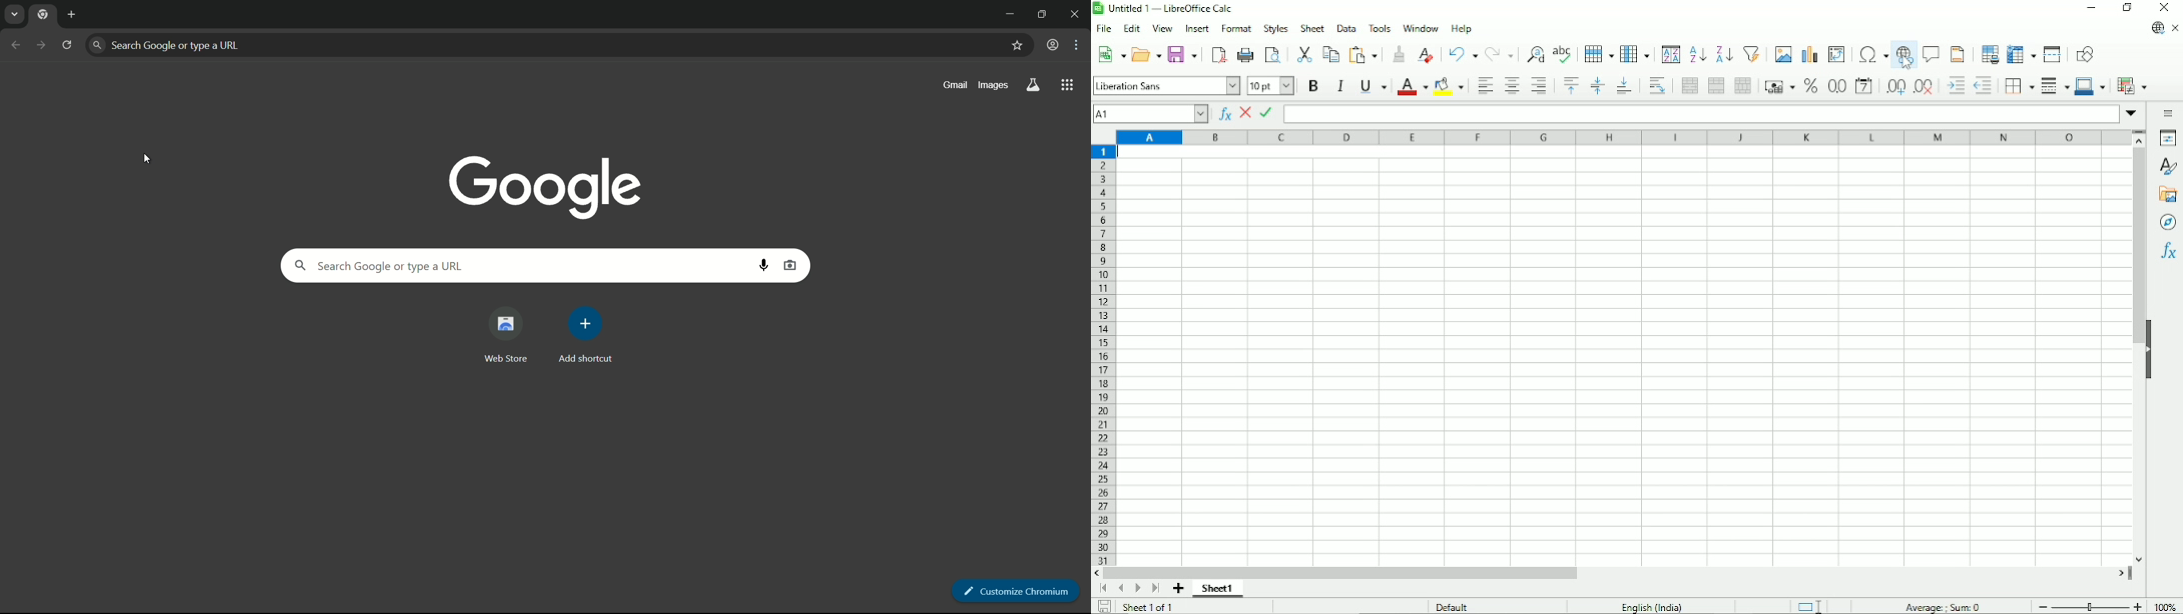  Describe the element at coordinates (1236, 29) in the screenshot. I see `Format` at that location.